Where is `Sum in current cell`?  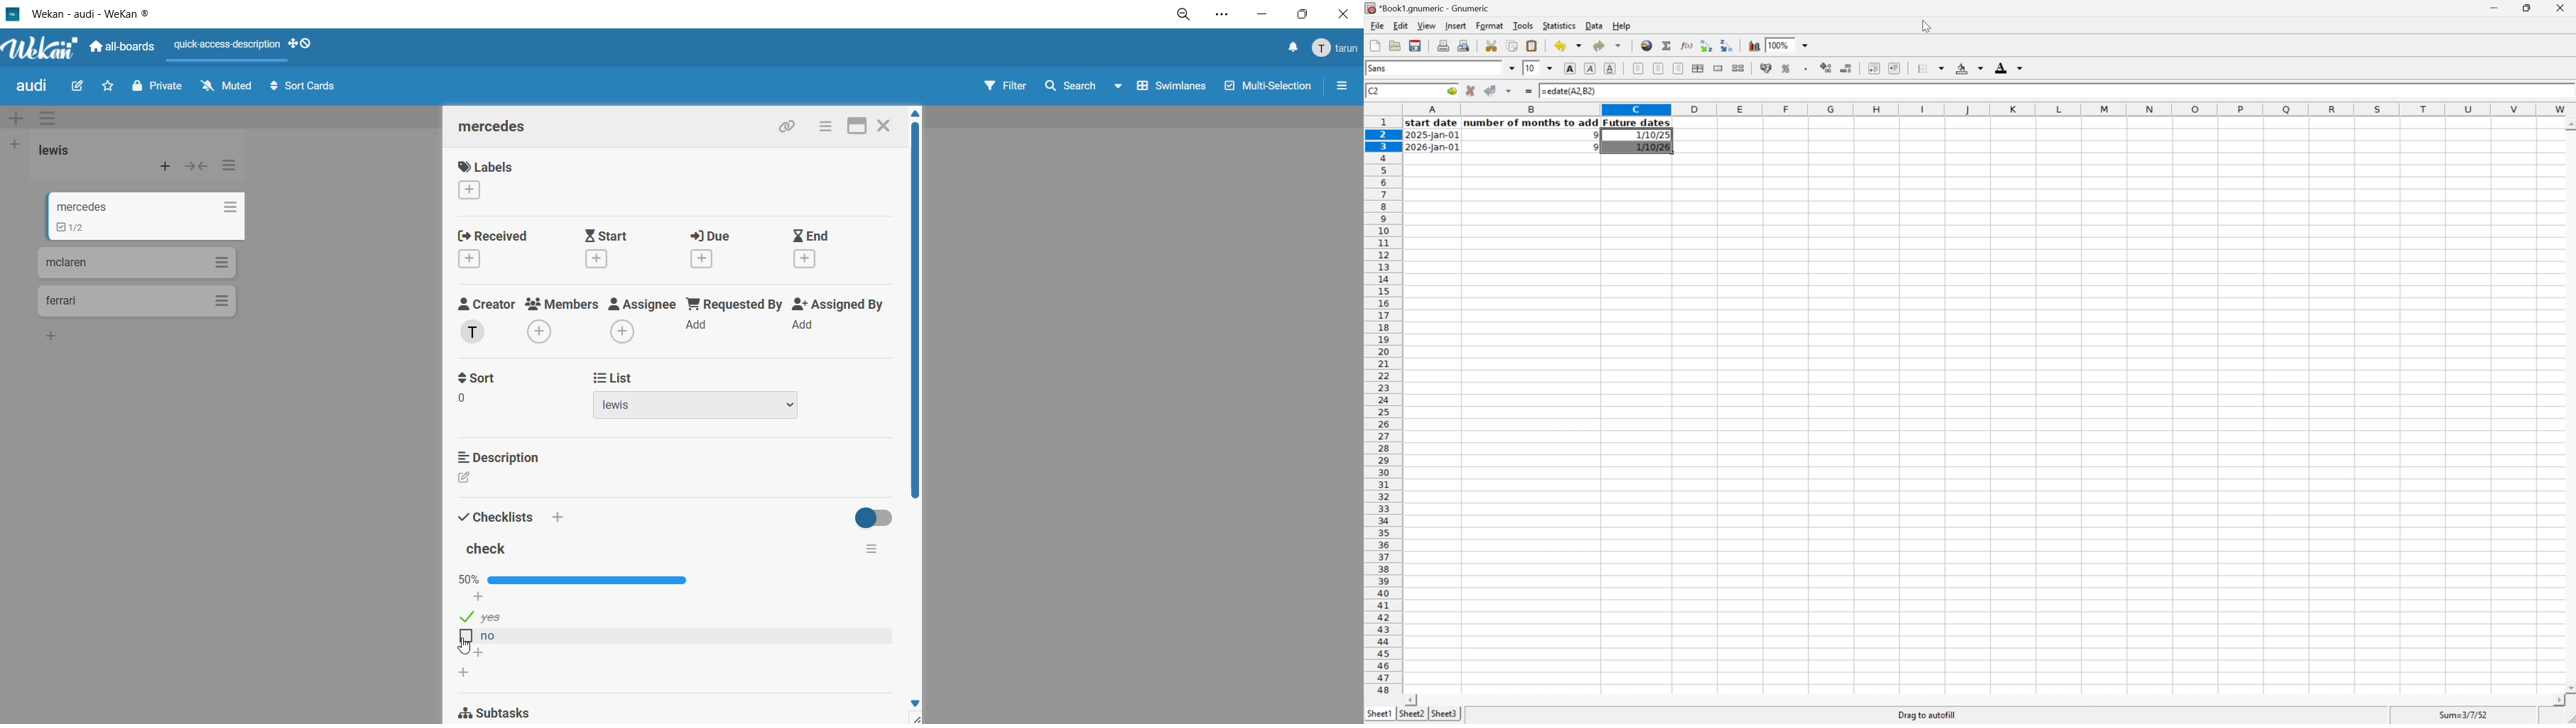 Sum in current cell is located at coordinates (1667, 45).